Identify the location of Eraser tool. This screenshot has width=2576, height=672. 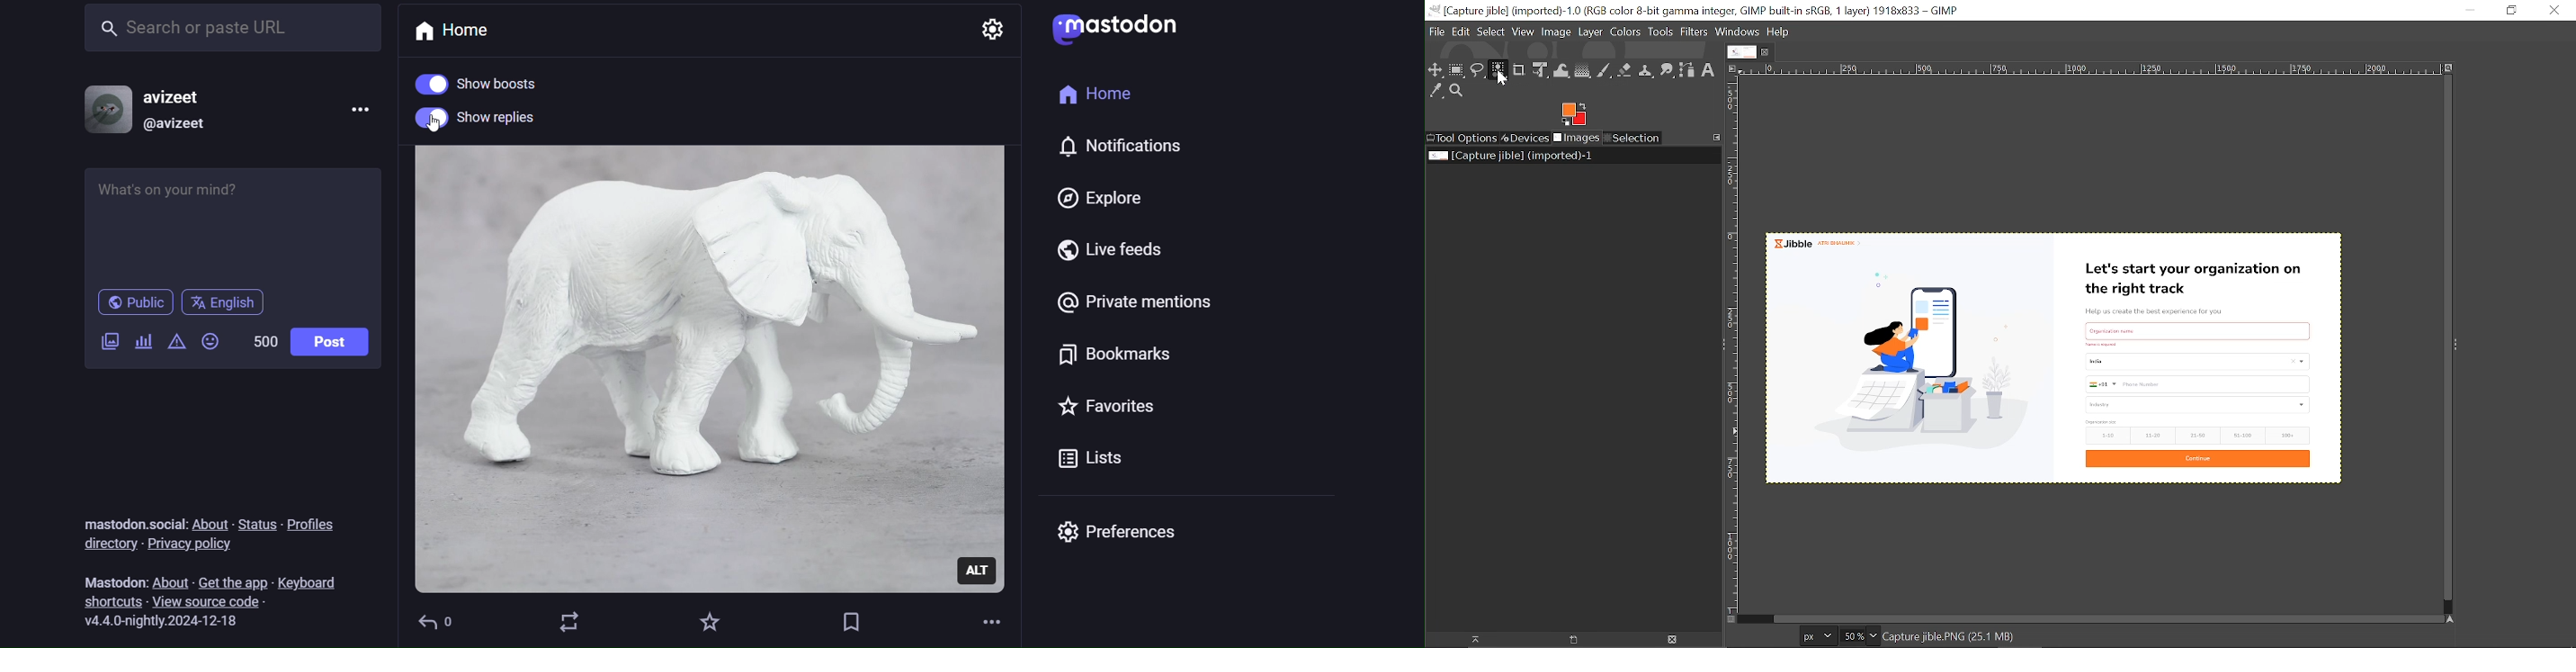
(1624, 70).